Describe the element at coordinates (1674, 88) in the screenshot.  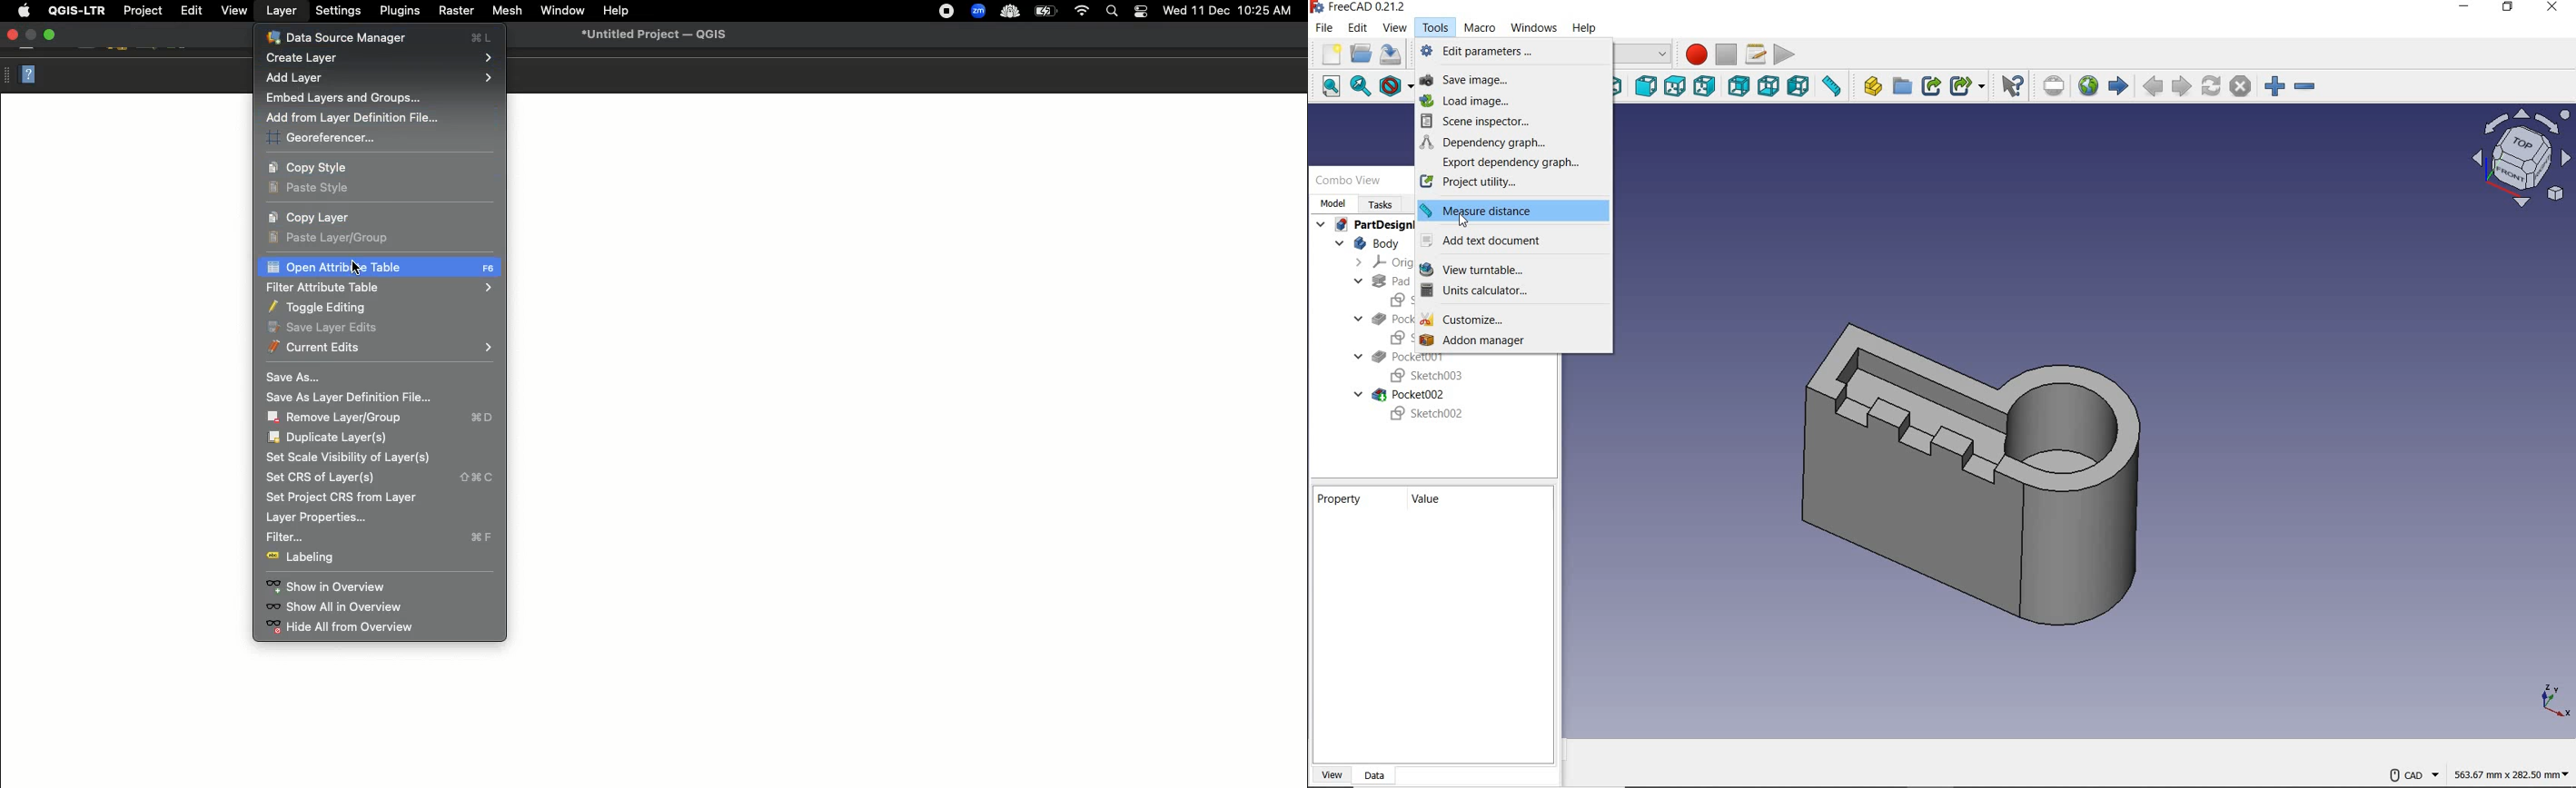
I see `top` at that location.